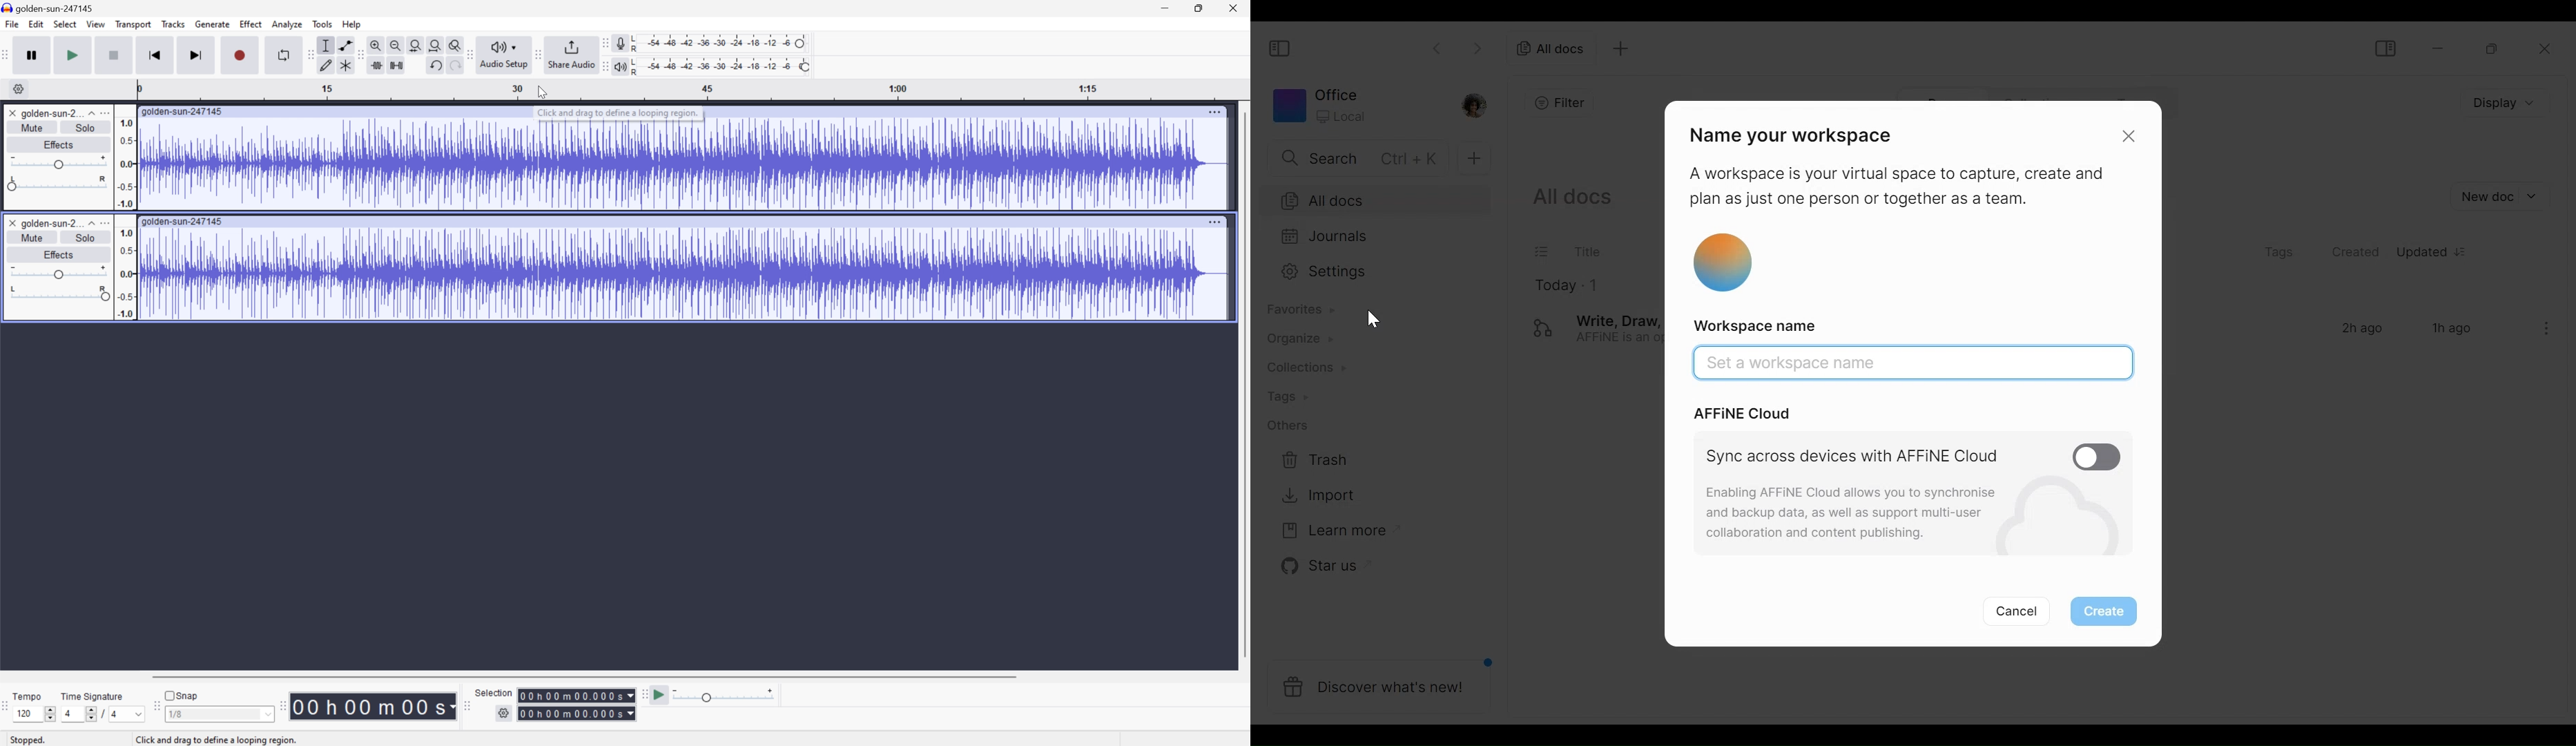  I want to click on New tab, so click(1620, 48).